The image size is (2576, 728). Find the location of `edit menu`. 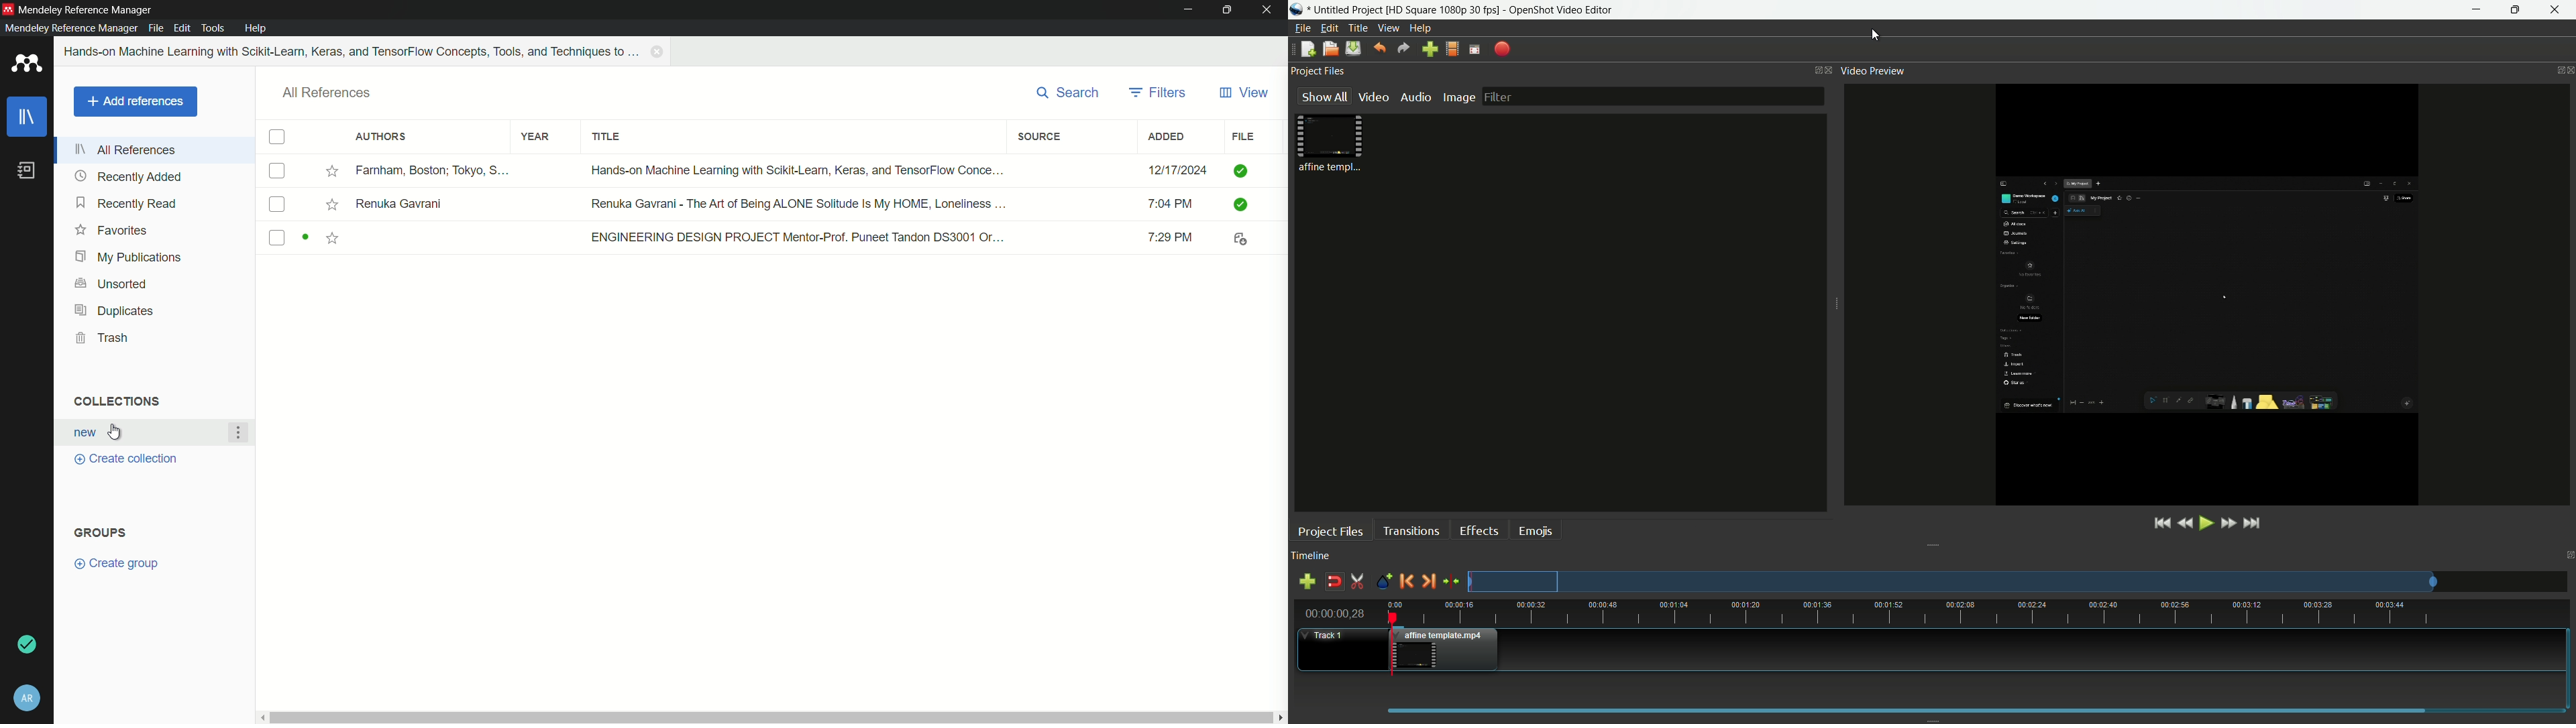

edit menu is located at coordinates (1329, 28).